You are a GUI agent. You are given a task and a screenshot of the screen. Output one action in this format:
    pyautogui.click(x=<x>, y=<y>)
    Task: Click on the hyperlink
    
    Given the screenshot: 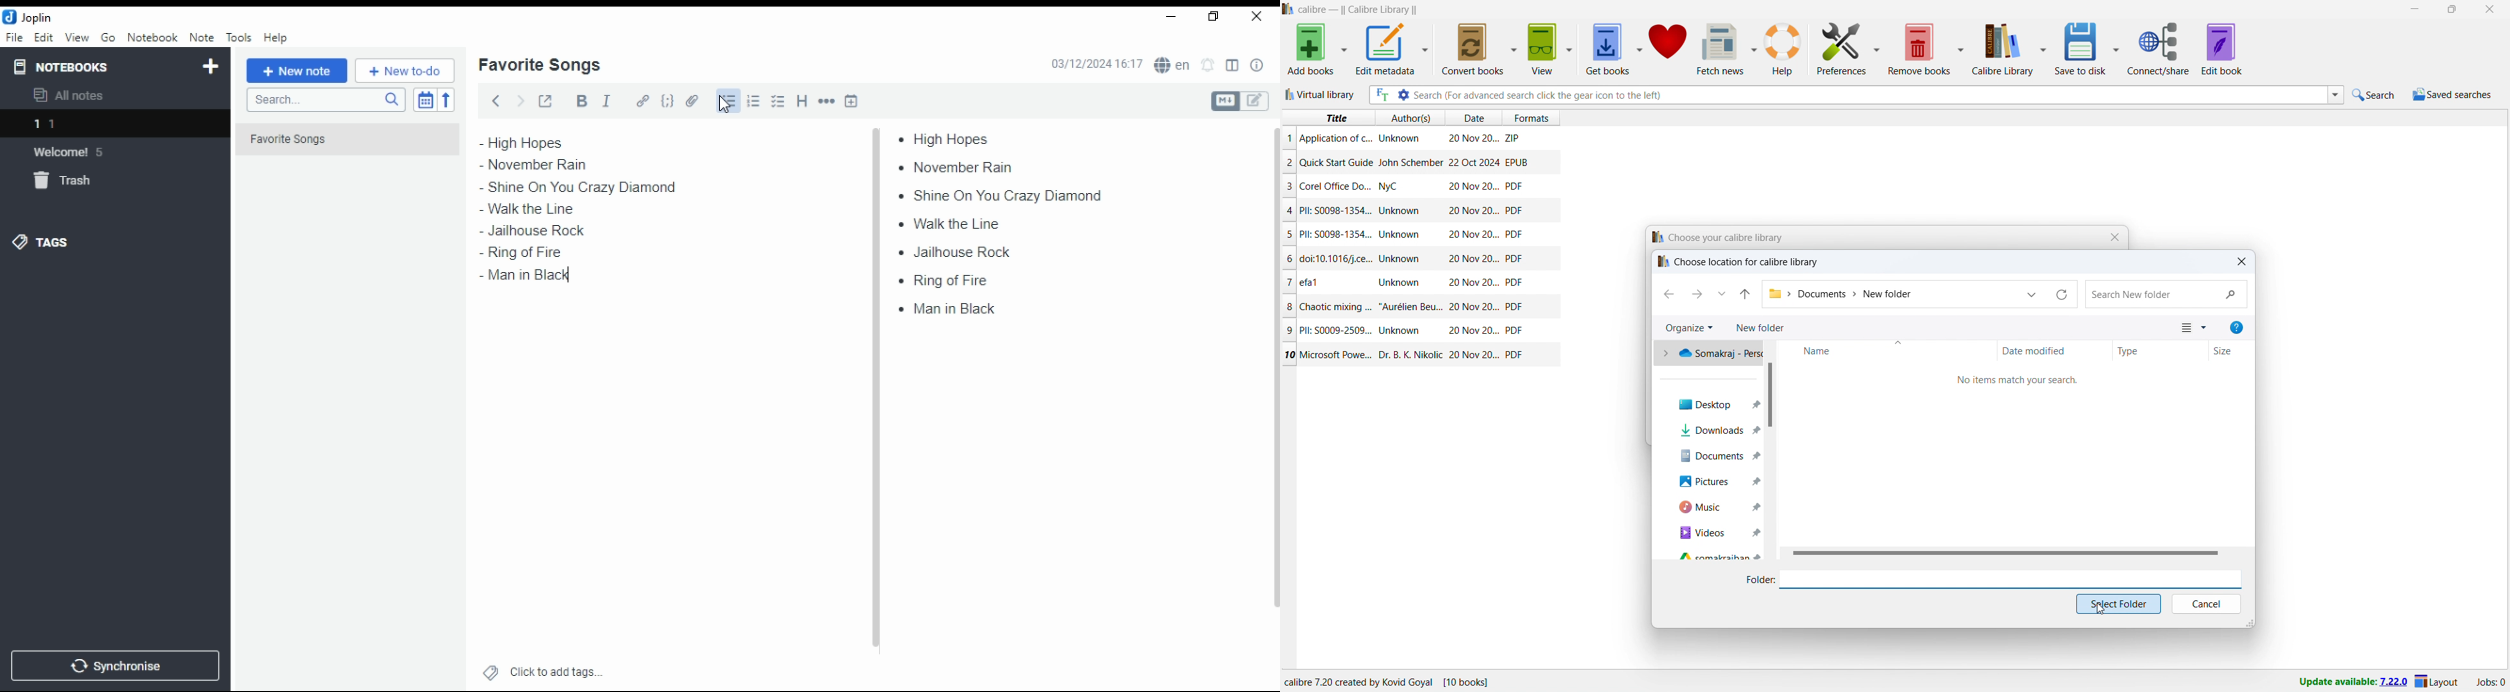 What is the action you would take?
    pyautogui.click(x=643, y=100)
    